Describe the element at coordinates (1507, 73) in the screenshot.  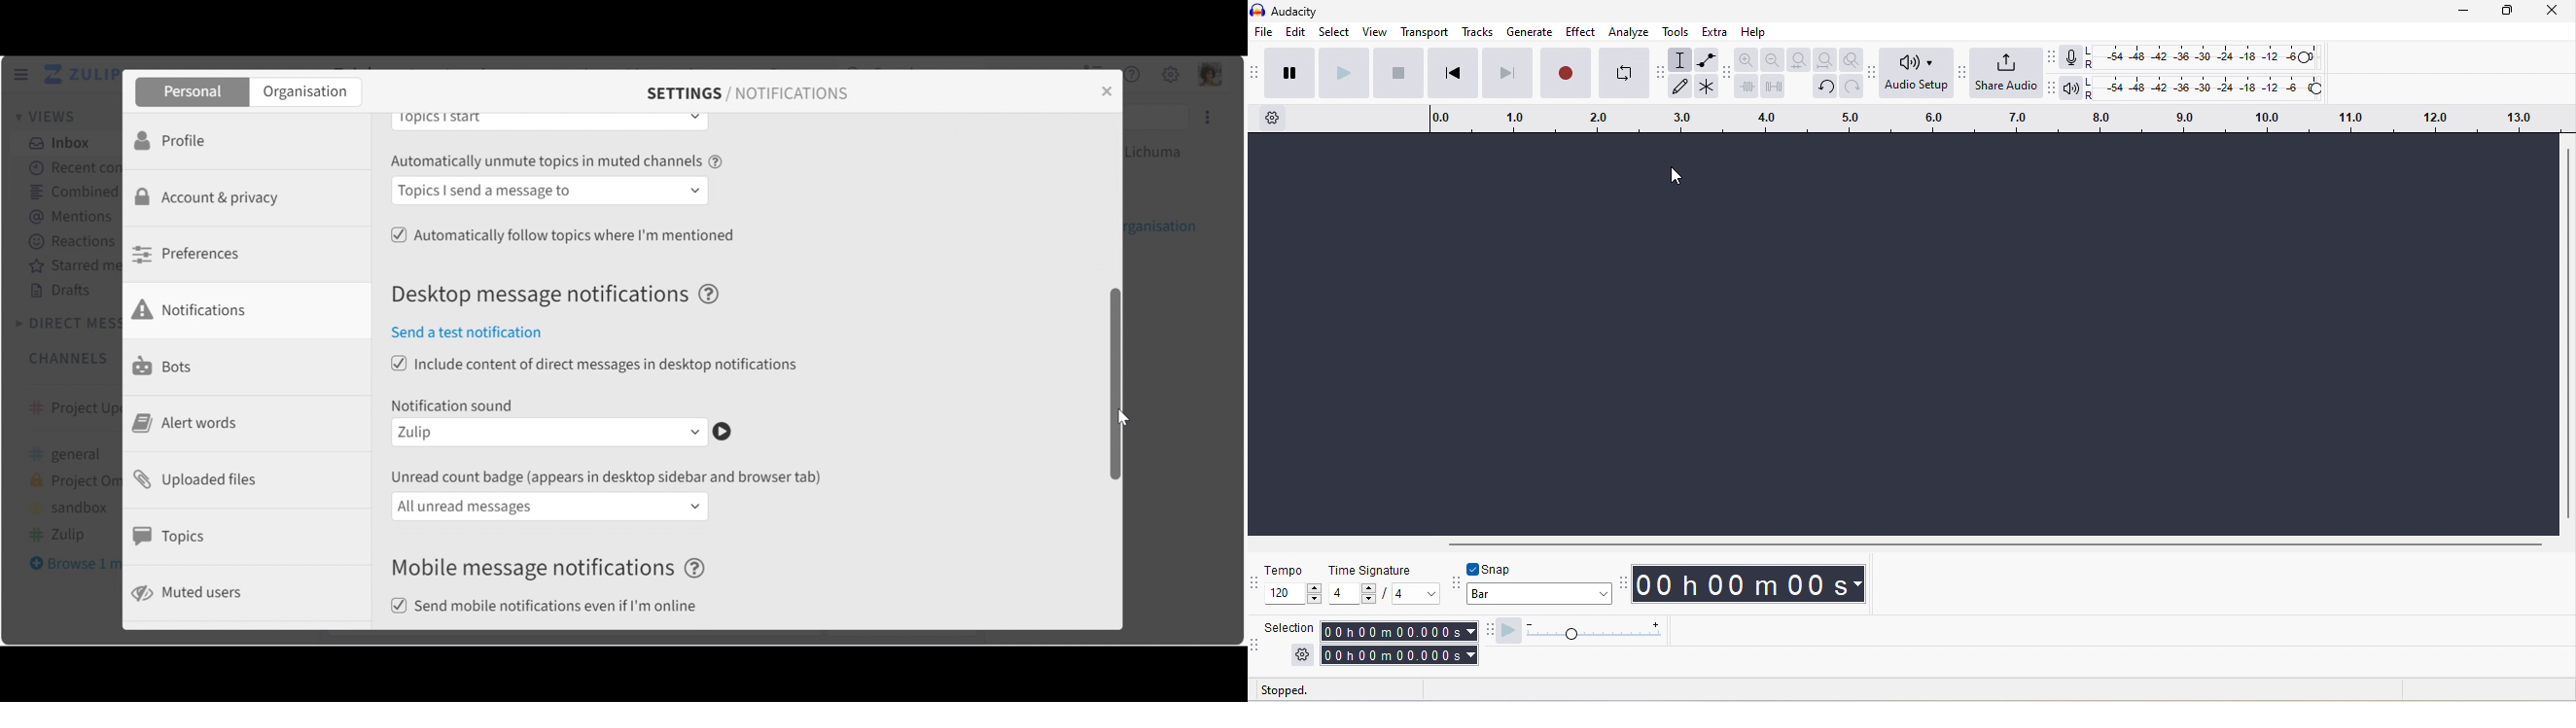
I see `skip to end` at that location.